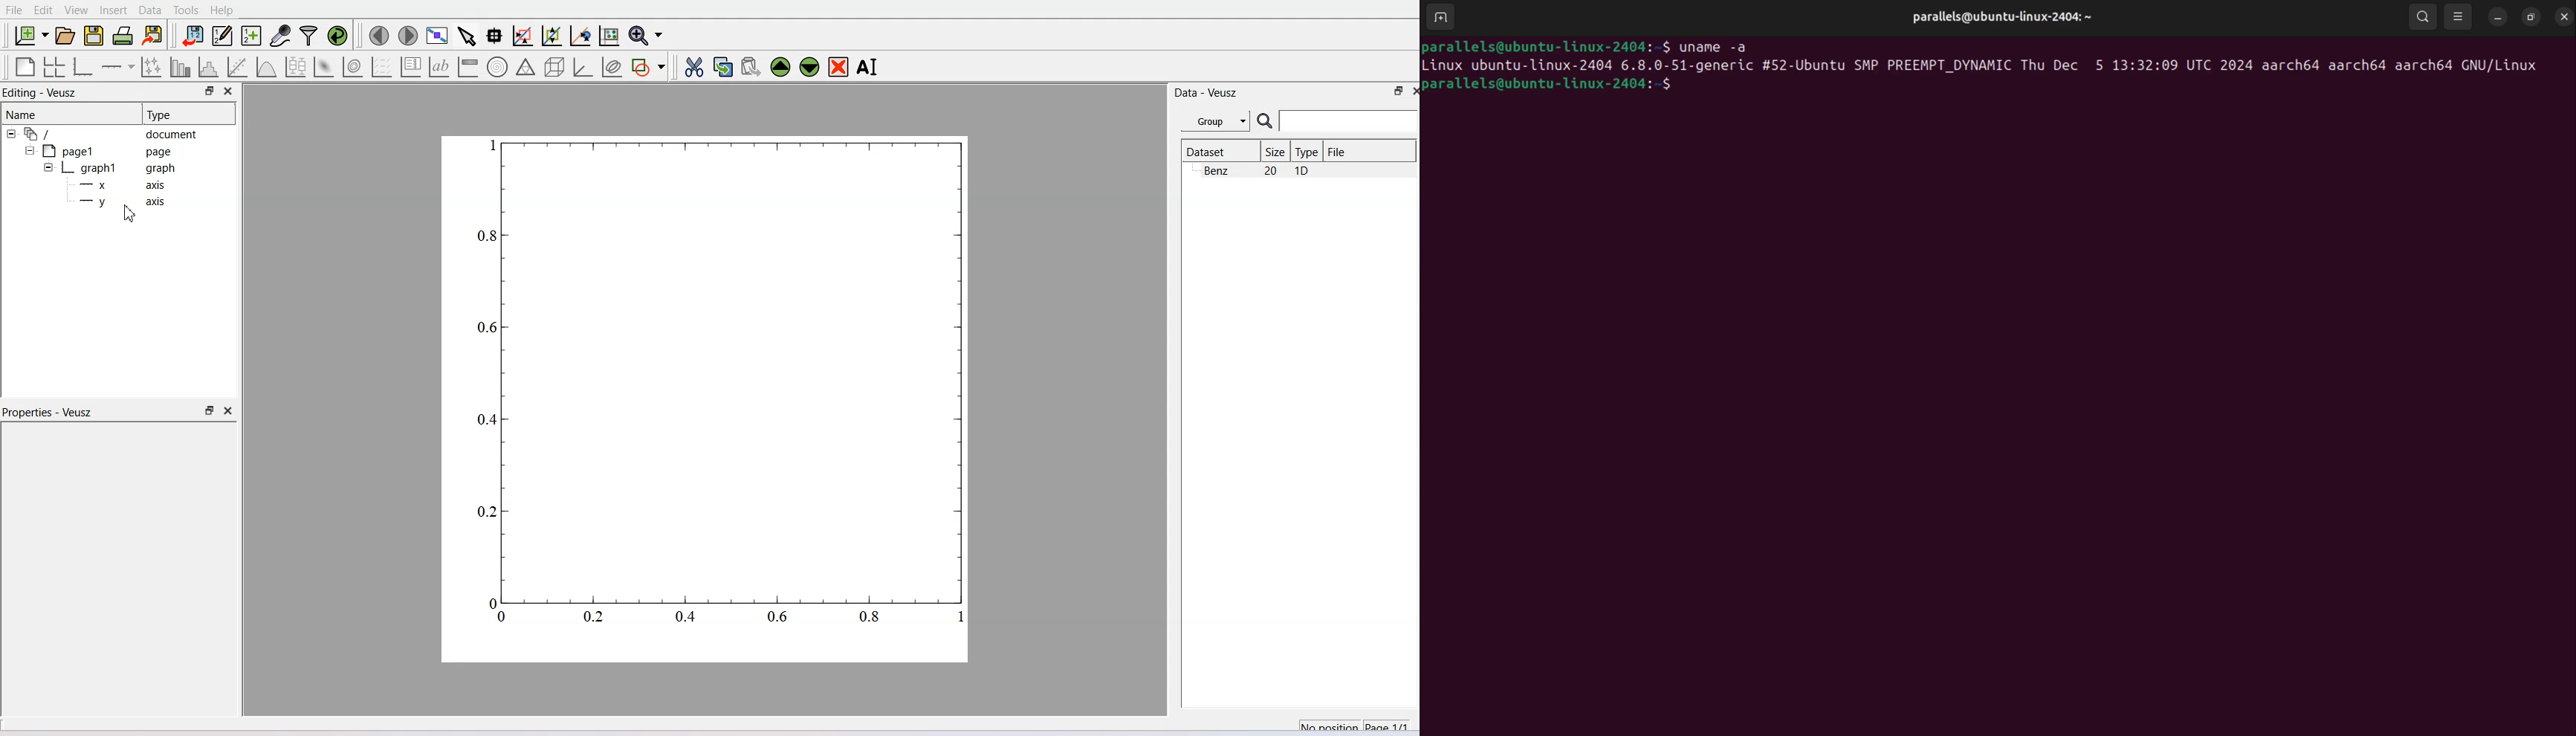 The image size is (2576, 756). What do you see at coordinates (838, 67) in the screenshot?
I see `Remove the selected widget` at bounding box center [838, 67].